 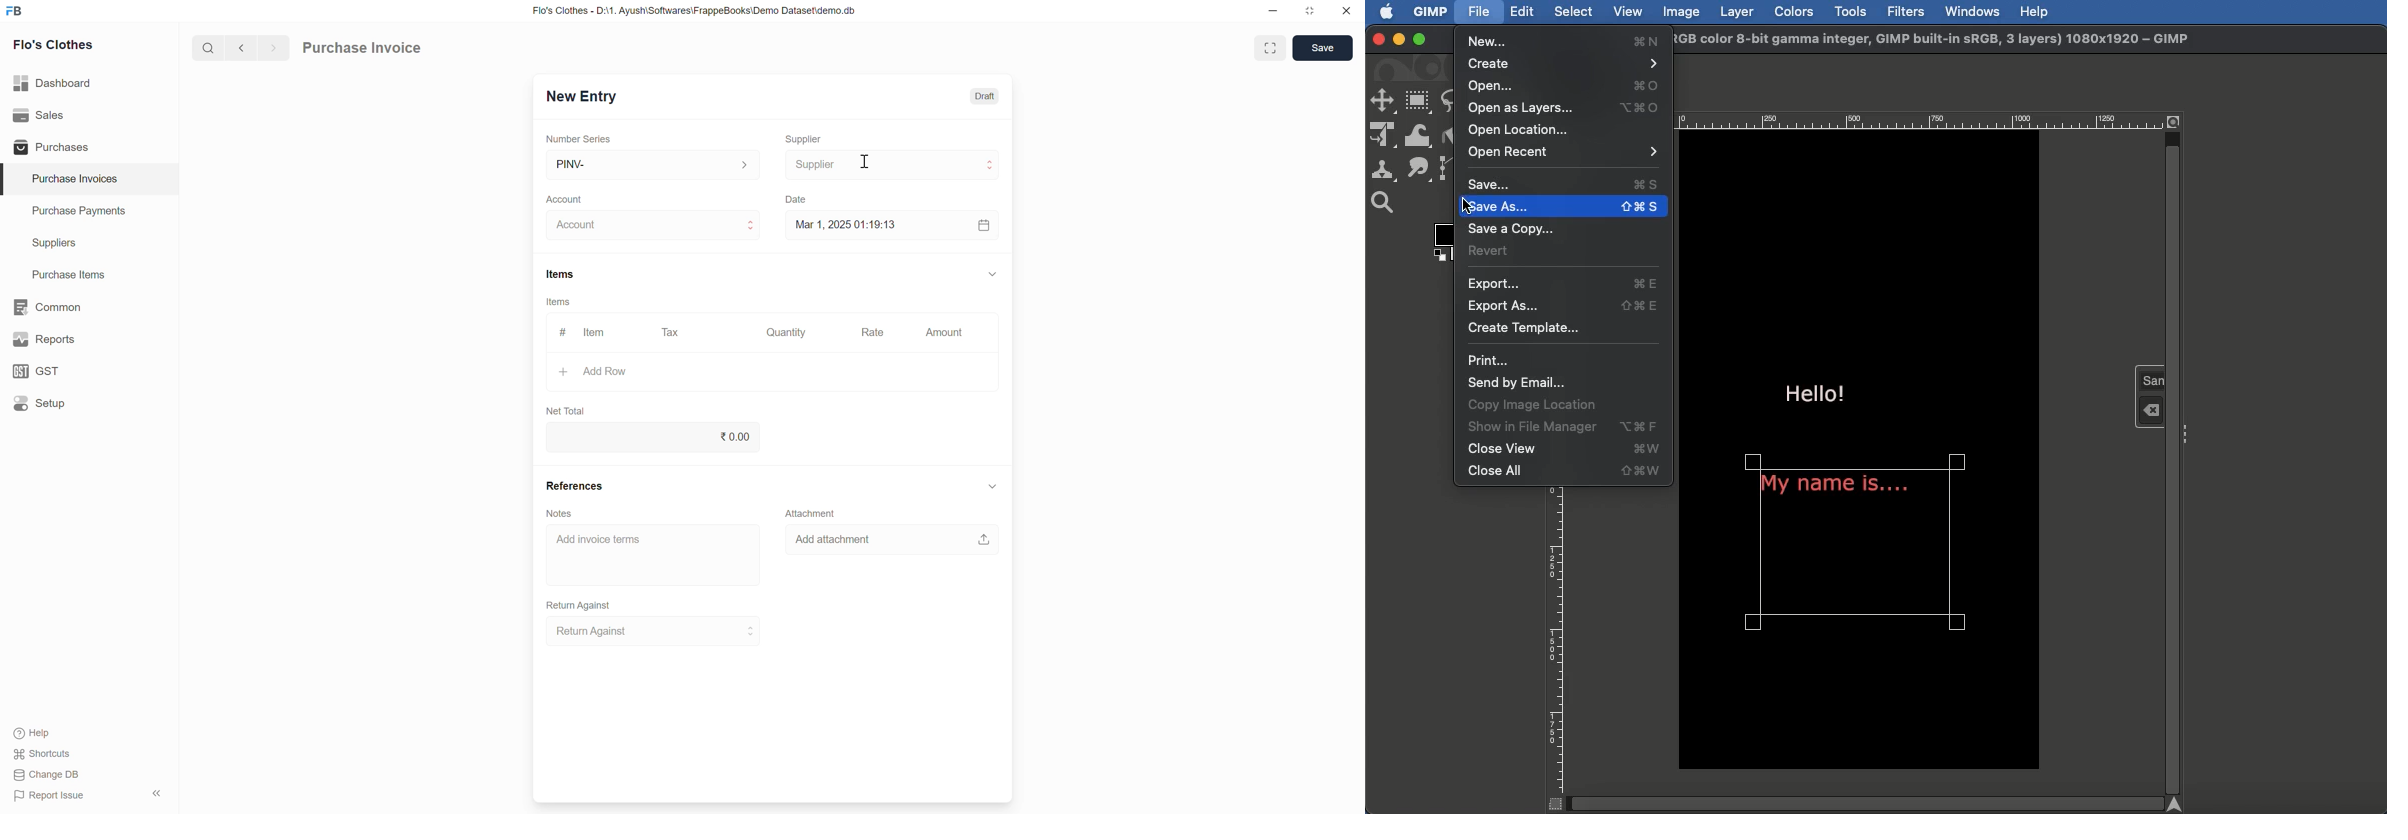 What do you see at coordinates (558, 302) in the screenshot?
I see `Items` at bounding box center [558, 302].